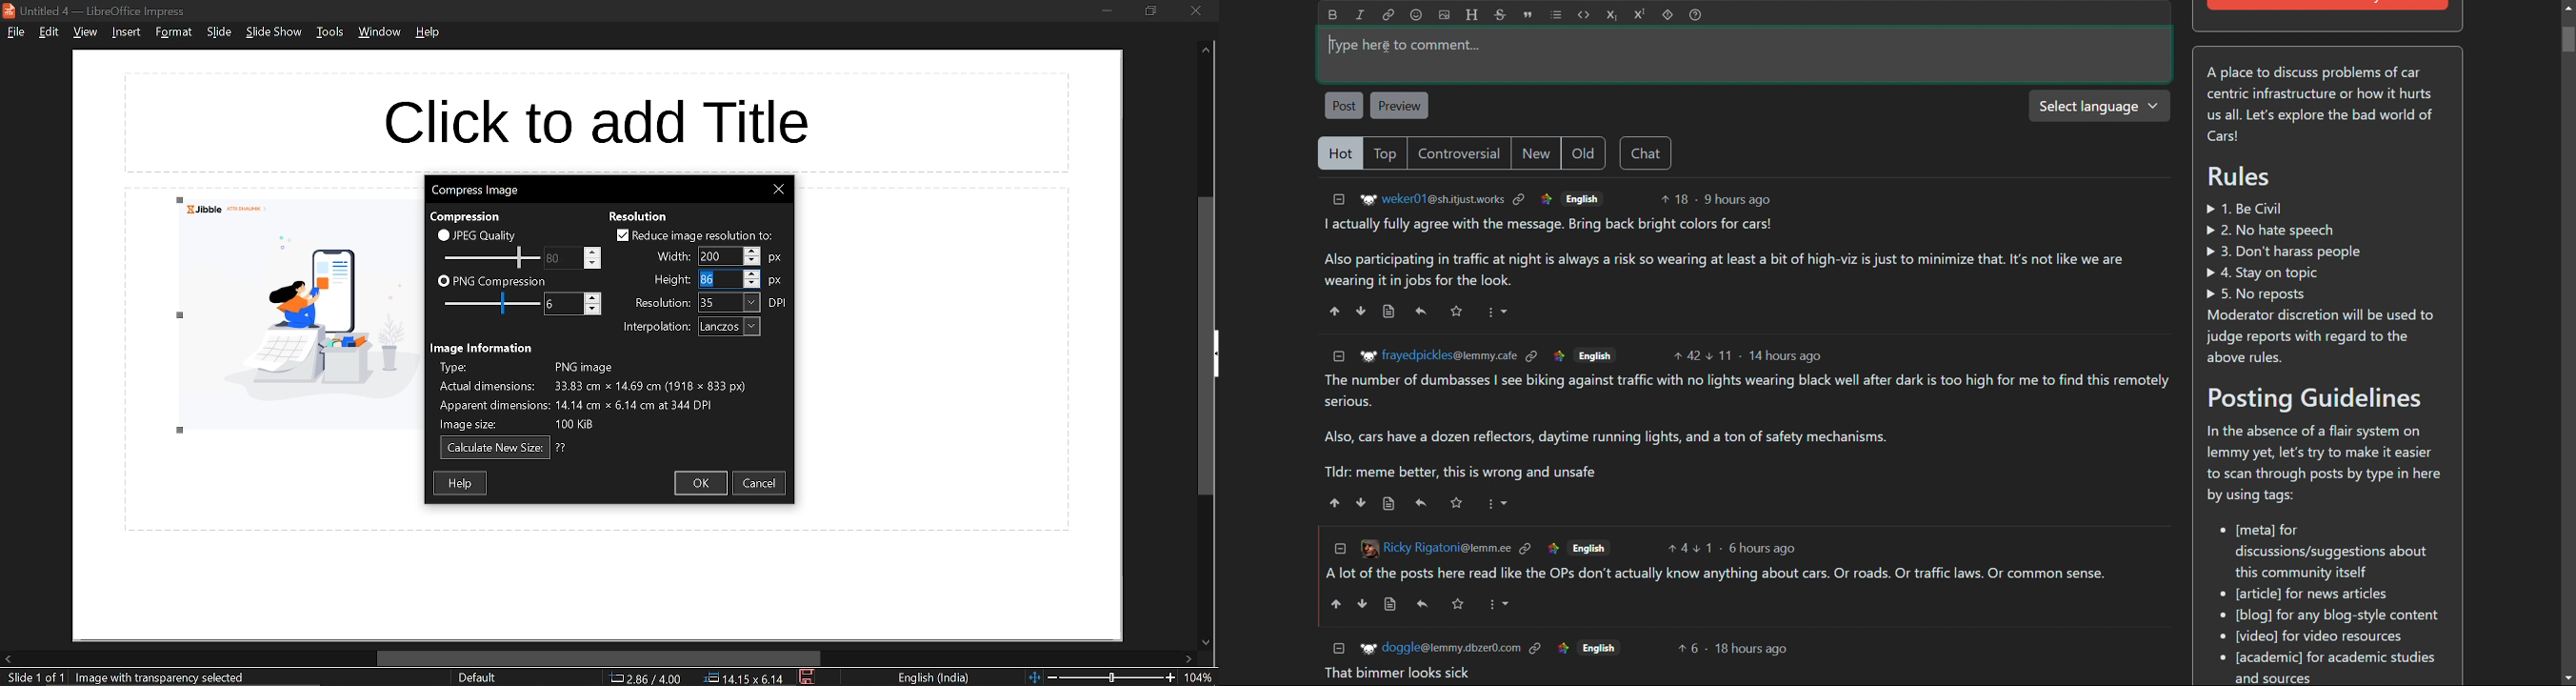 This screenshot has height=700, width=2576. I want to click on help, so click(429, 32).